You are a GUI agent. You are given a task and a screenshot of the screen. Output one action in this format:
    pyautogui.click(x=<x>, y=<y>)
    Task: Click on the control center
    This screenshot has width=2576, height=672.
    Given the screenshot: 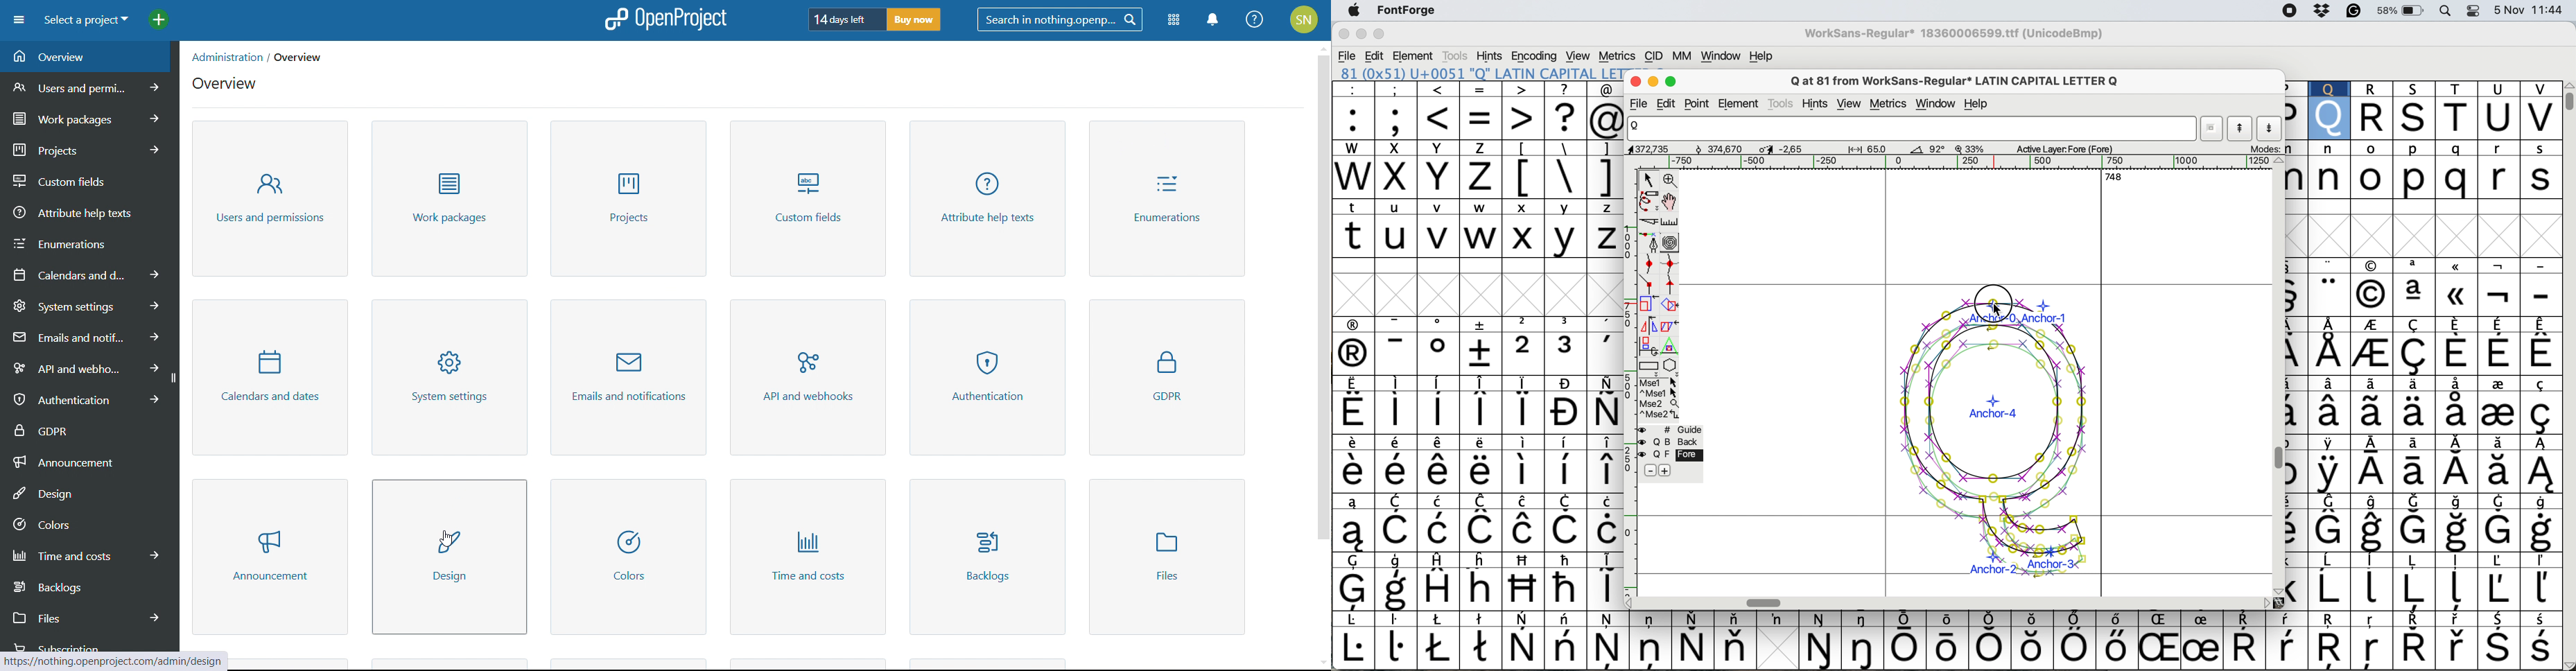 What is the action you would take?
    pyautogui.click(x=2473, y=12)
    